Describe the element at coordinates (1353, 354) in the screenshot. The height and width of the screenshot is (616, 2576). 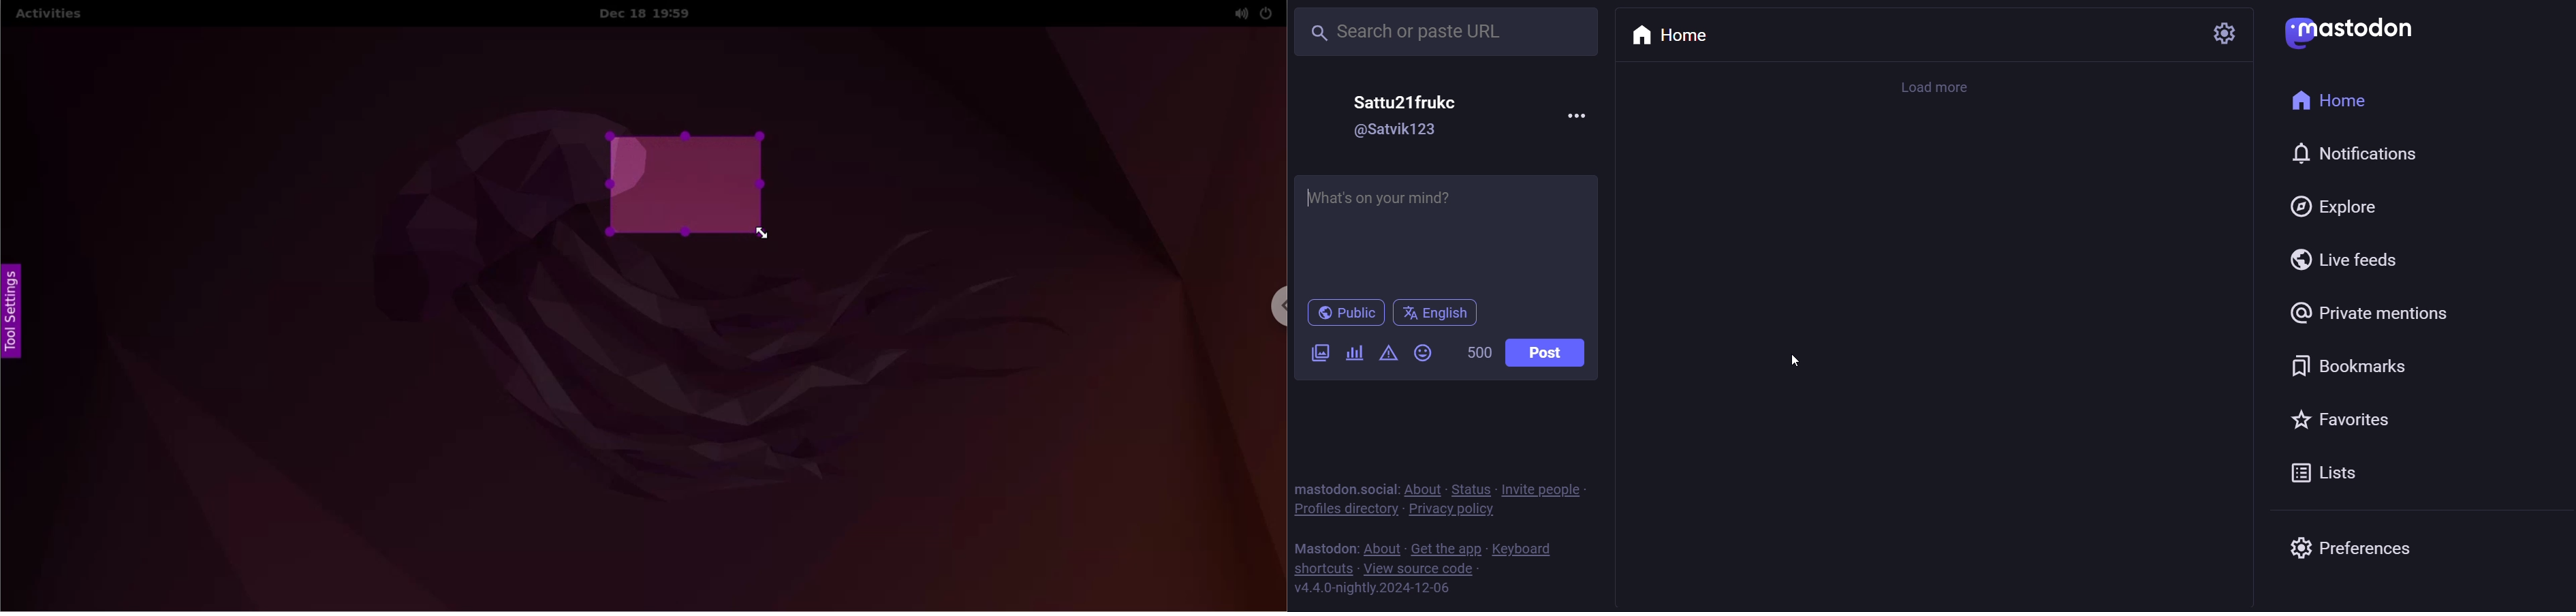
I see `poll` at that location.